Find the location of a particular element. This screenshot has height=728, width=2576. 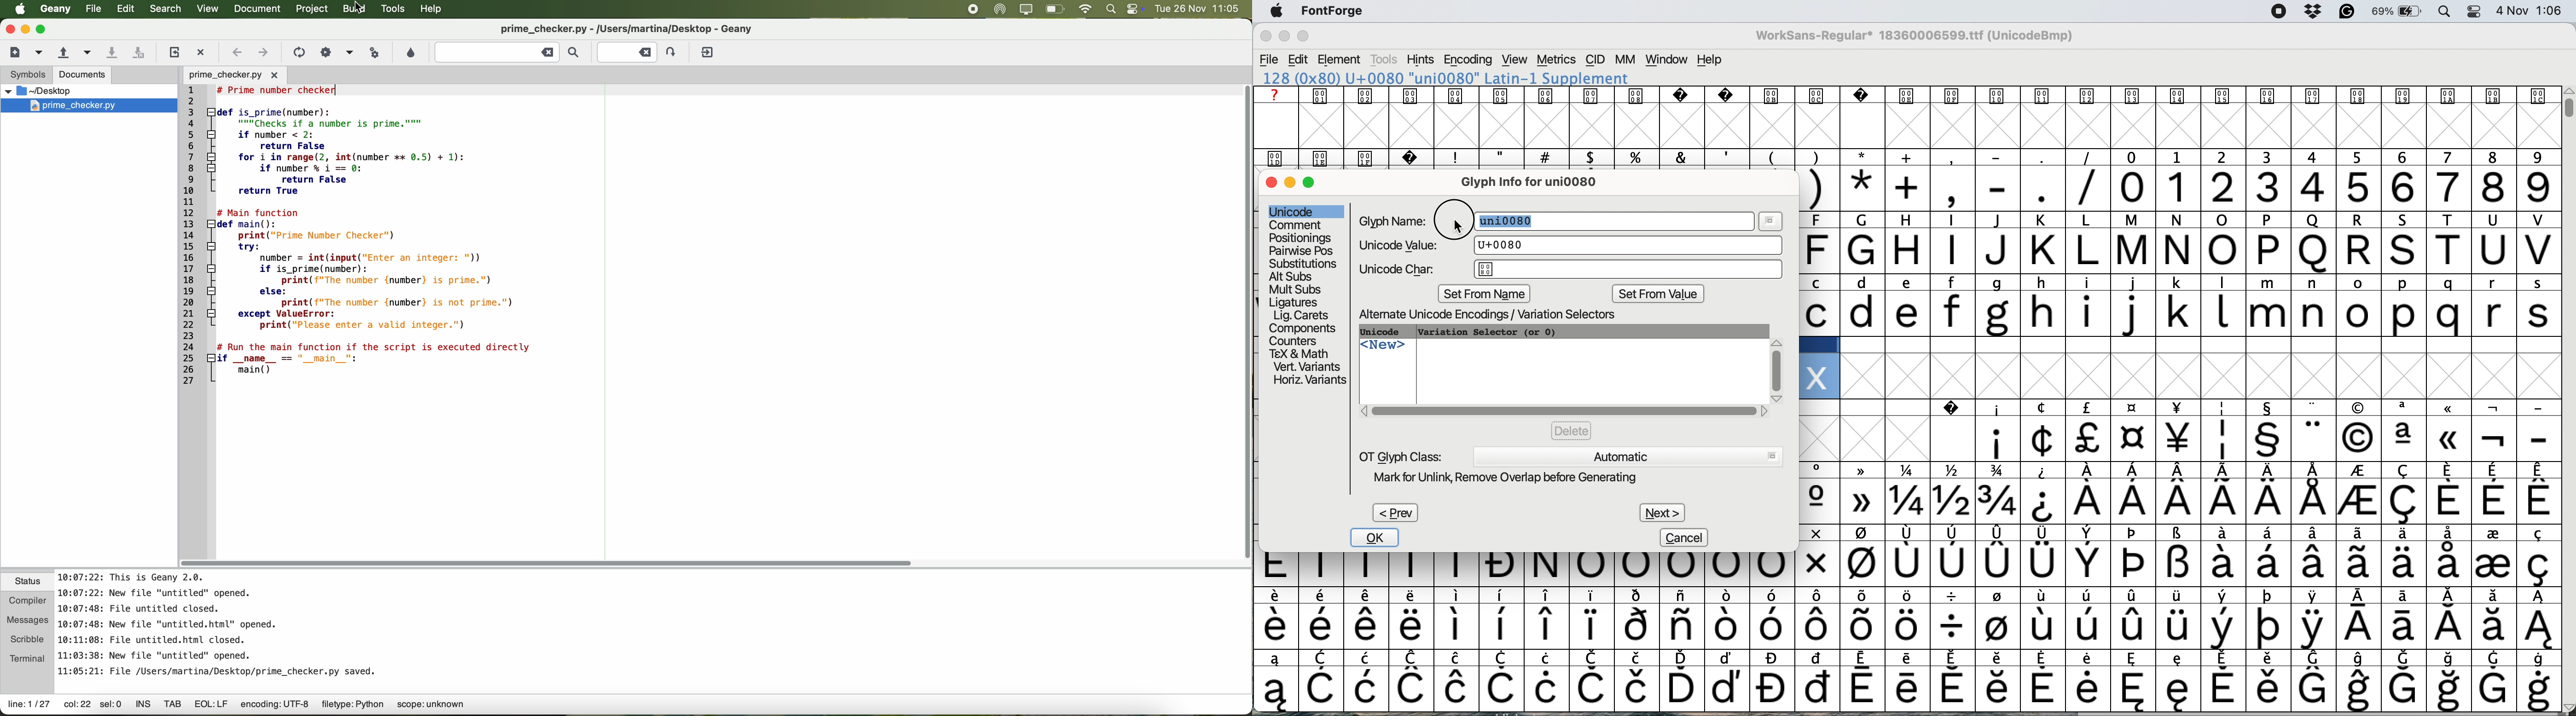

pairwise pose is located at coordinates (1303, 250).